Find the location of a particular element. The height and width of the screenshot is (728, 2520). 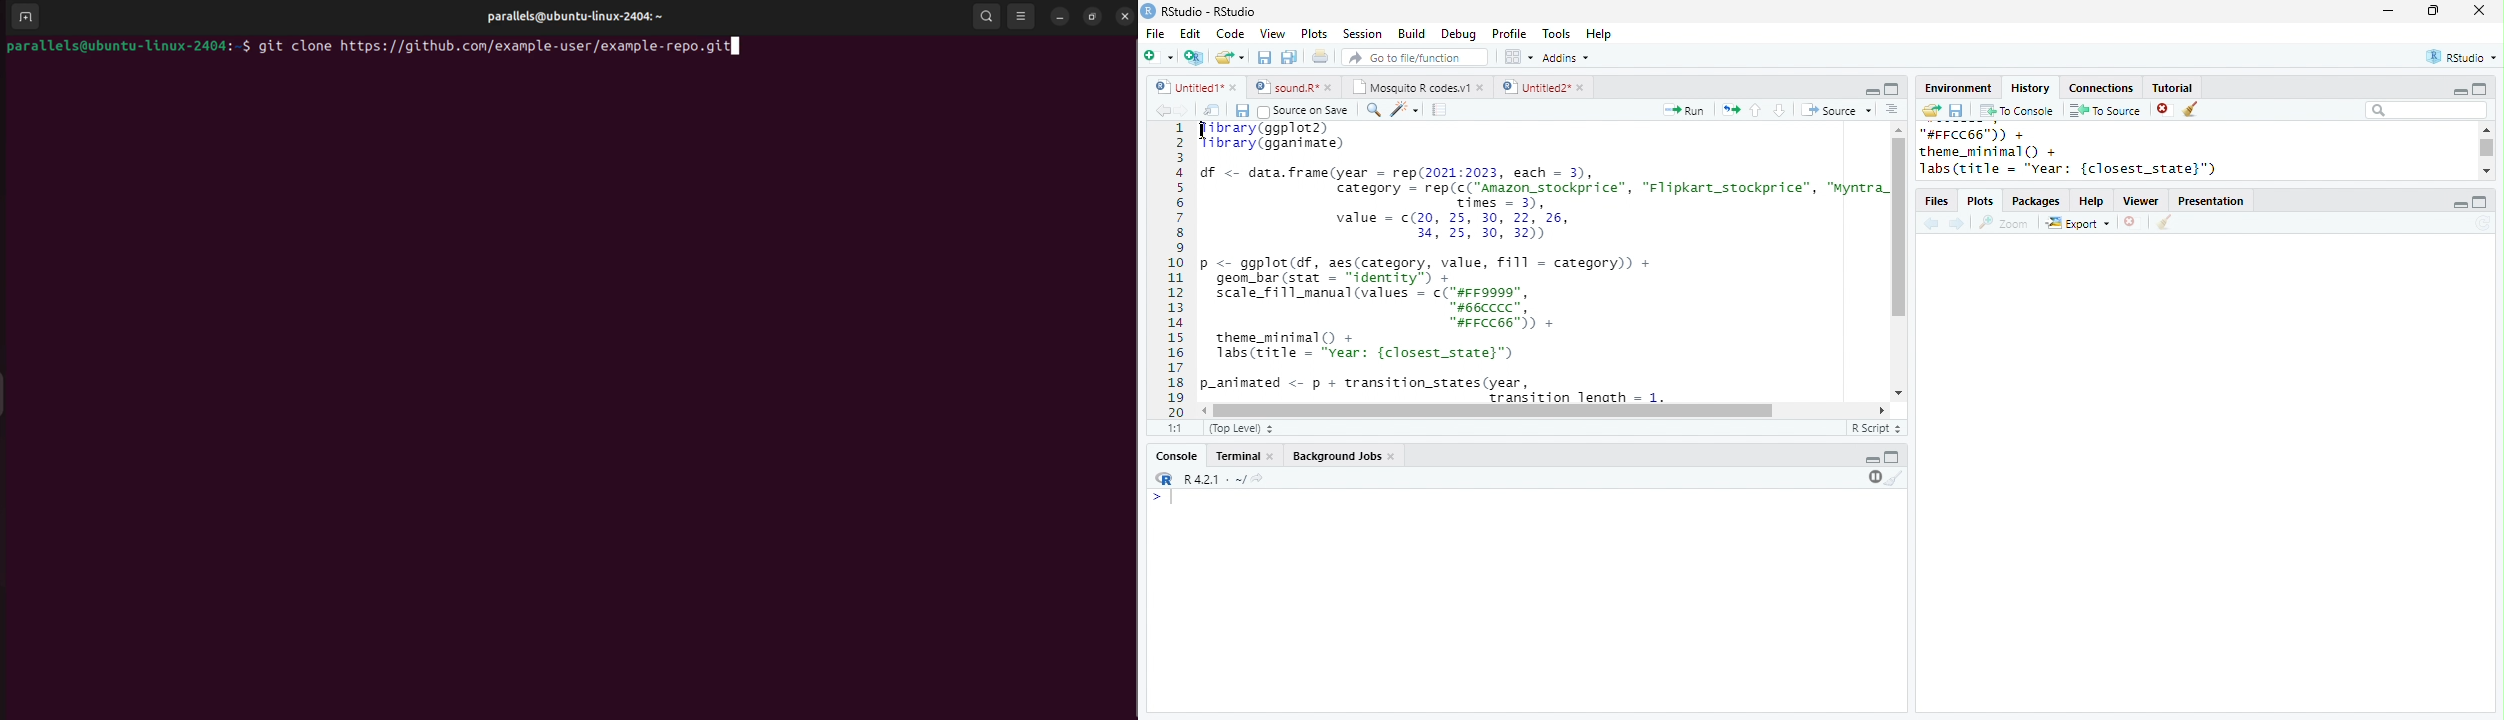

save is located at coordinates (1242, 110).